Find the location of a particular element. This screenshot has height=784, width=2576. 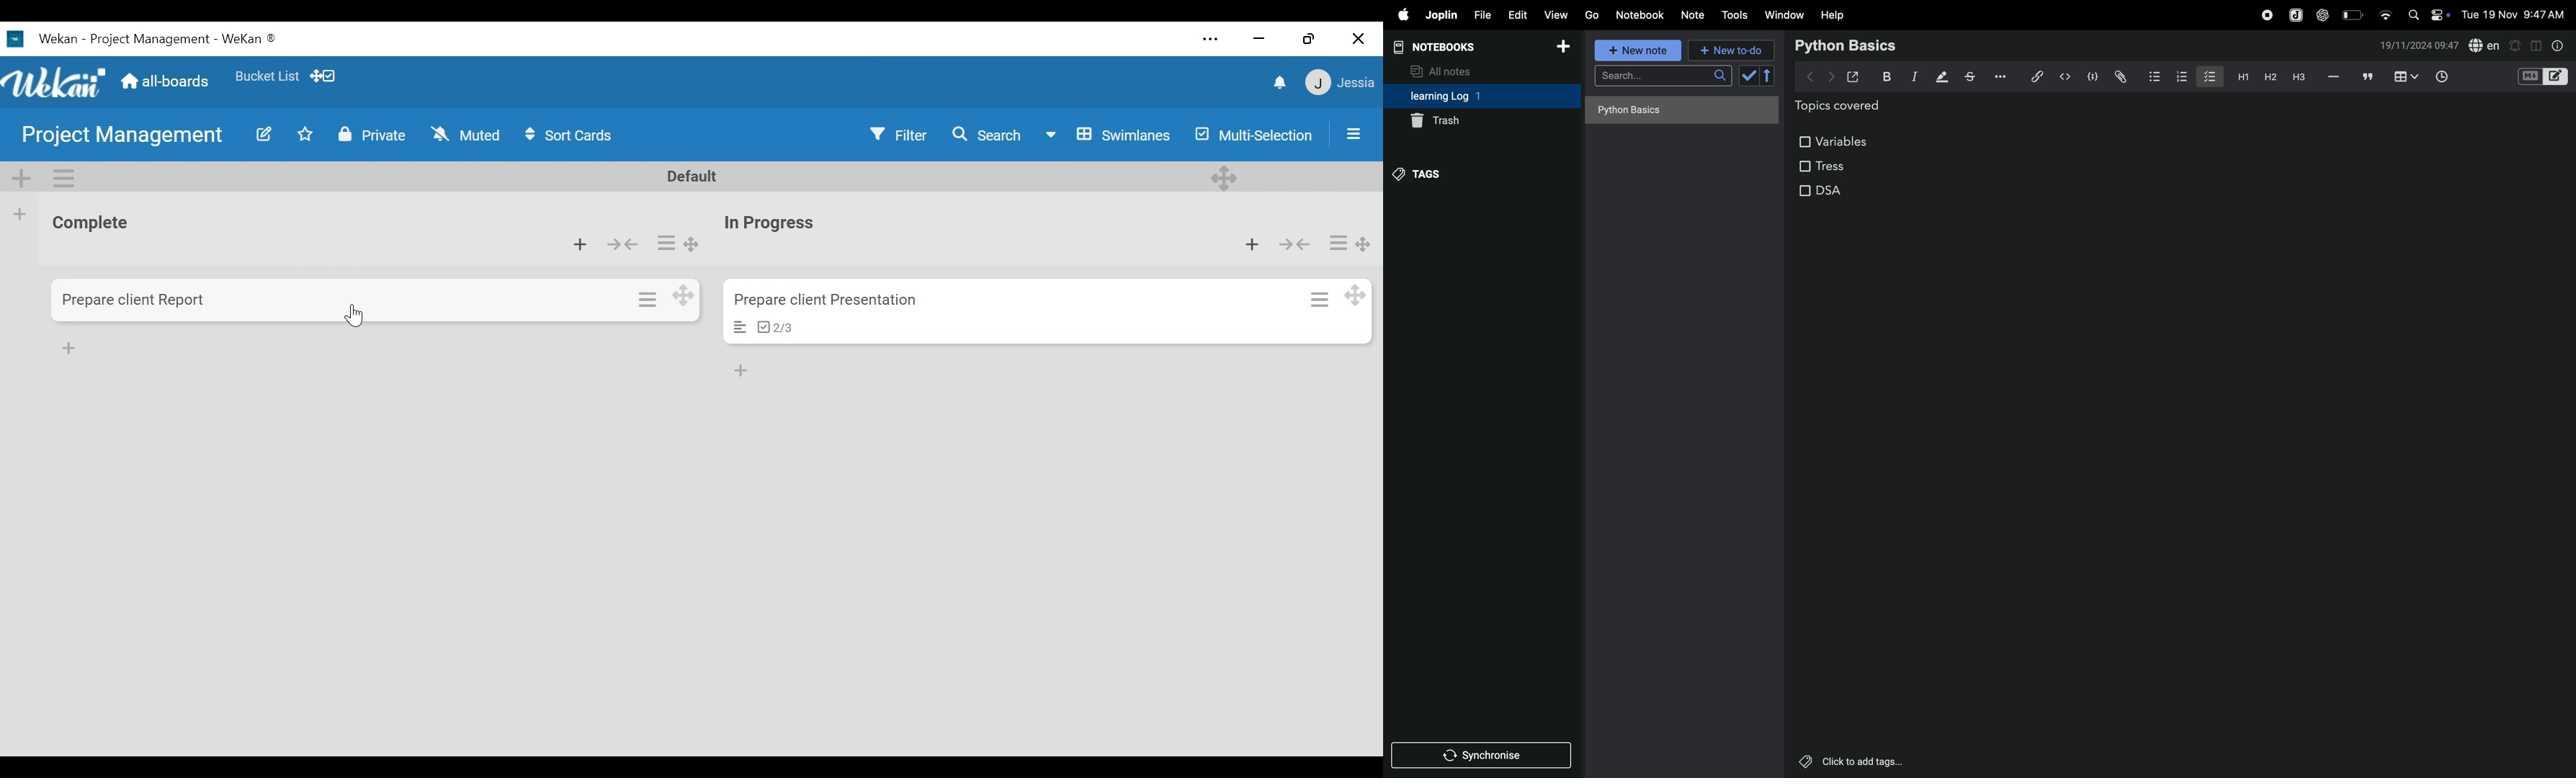

hifen is located at coordinates (2334, 77).